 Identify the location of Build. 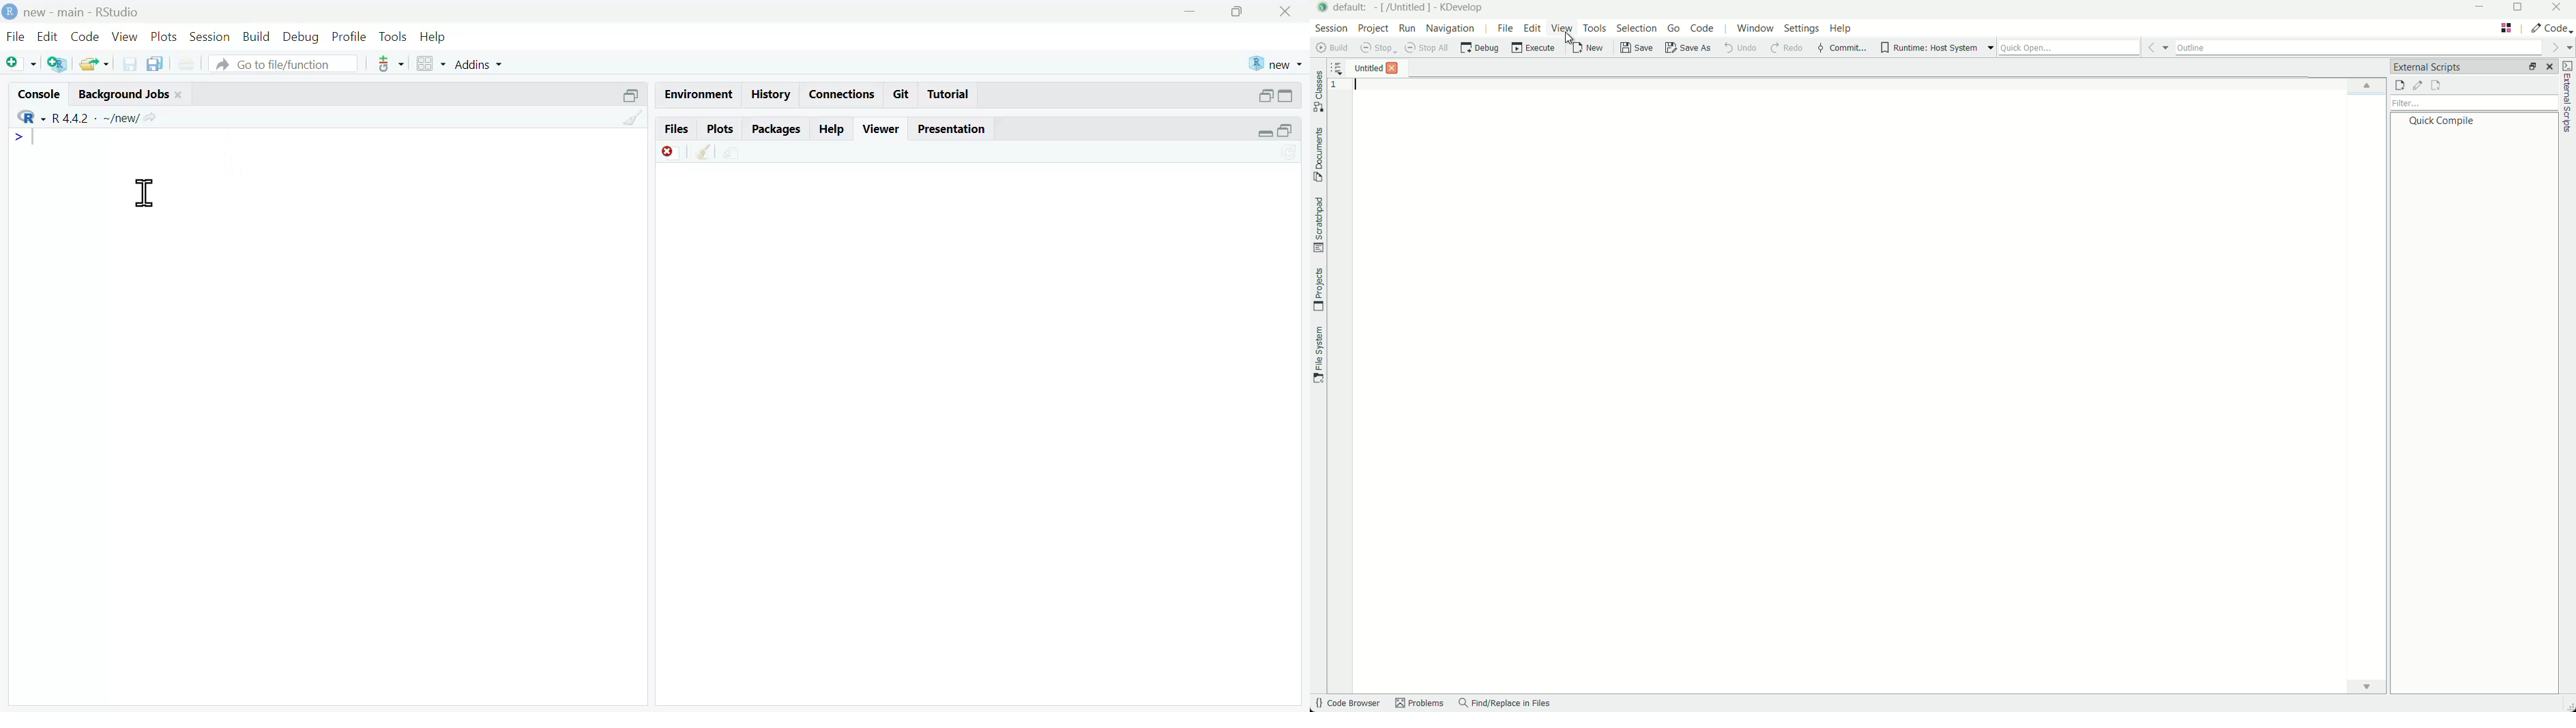
(252, 35).